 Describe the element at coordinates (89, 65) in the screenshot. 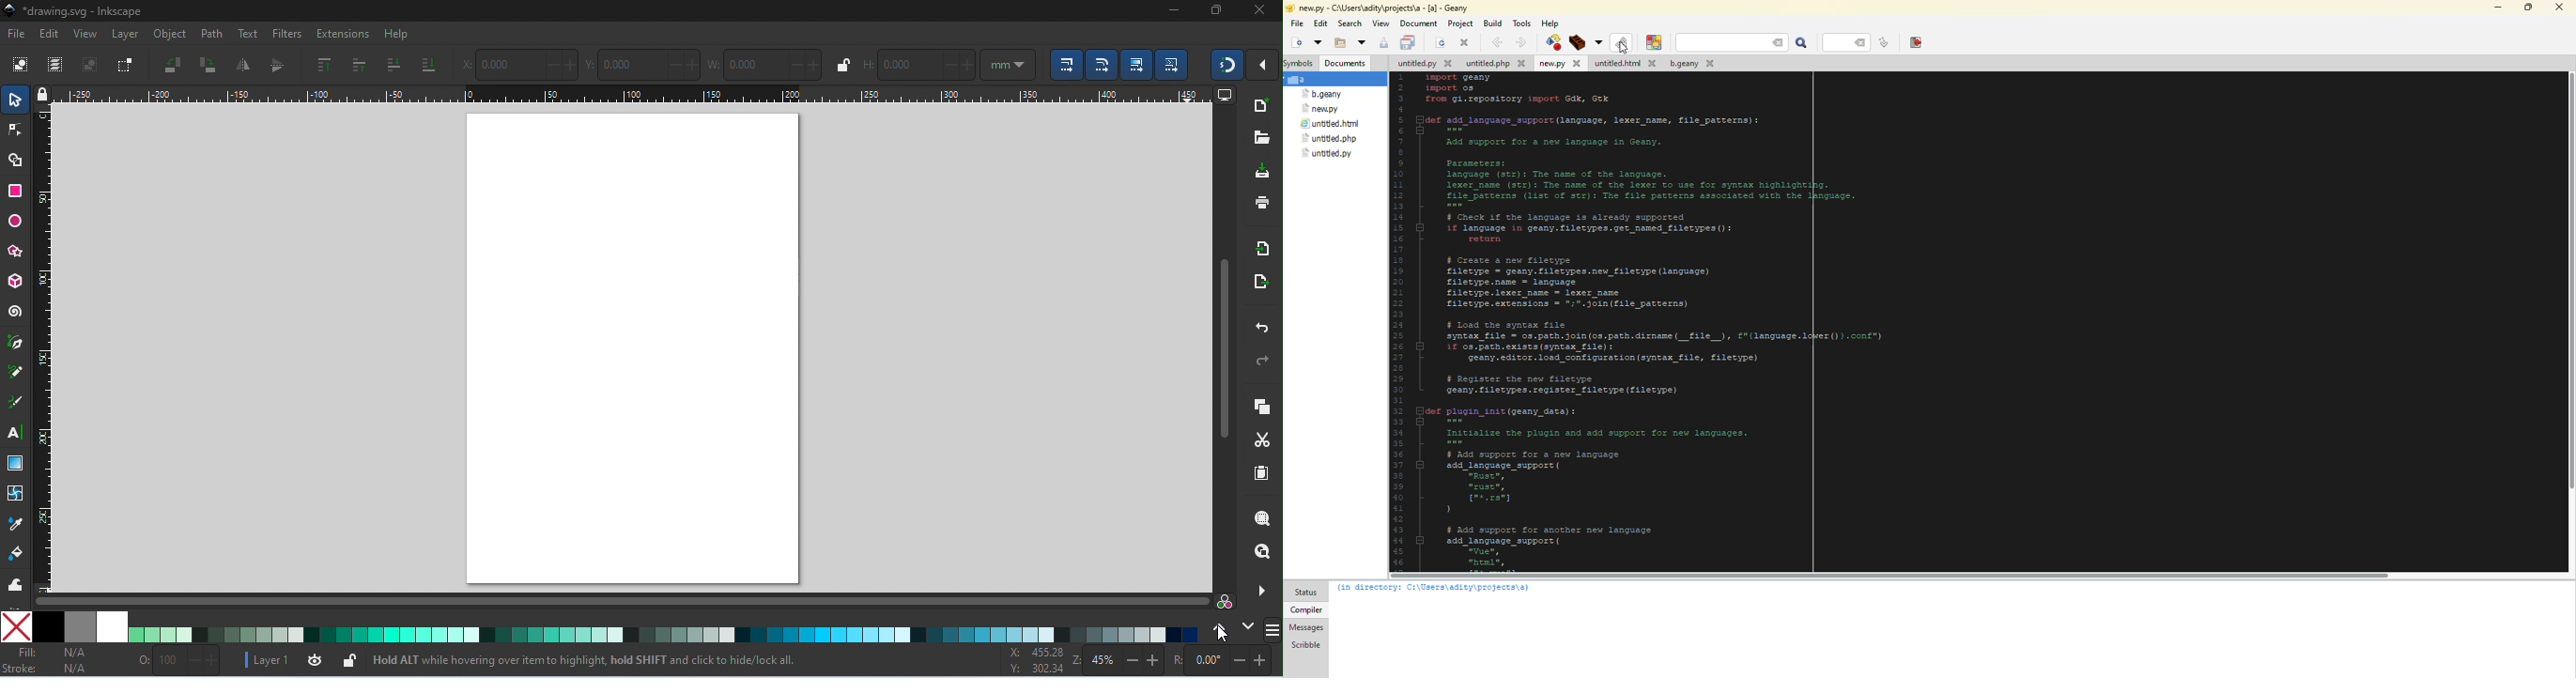

I see `deselect` at that location.